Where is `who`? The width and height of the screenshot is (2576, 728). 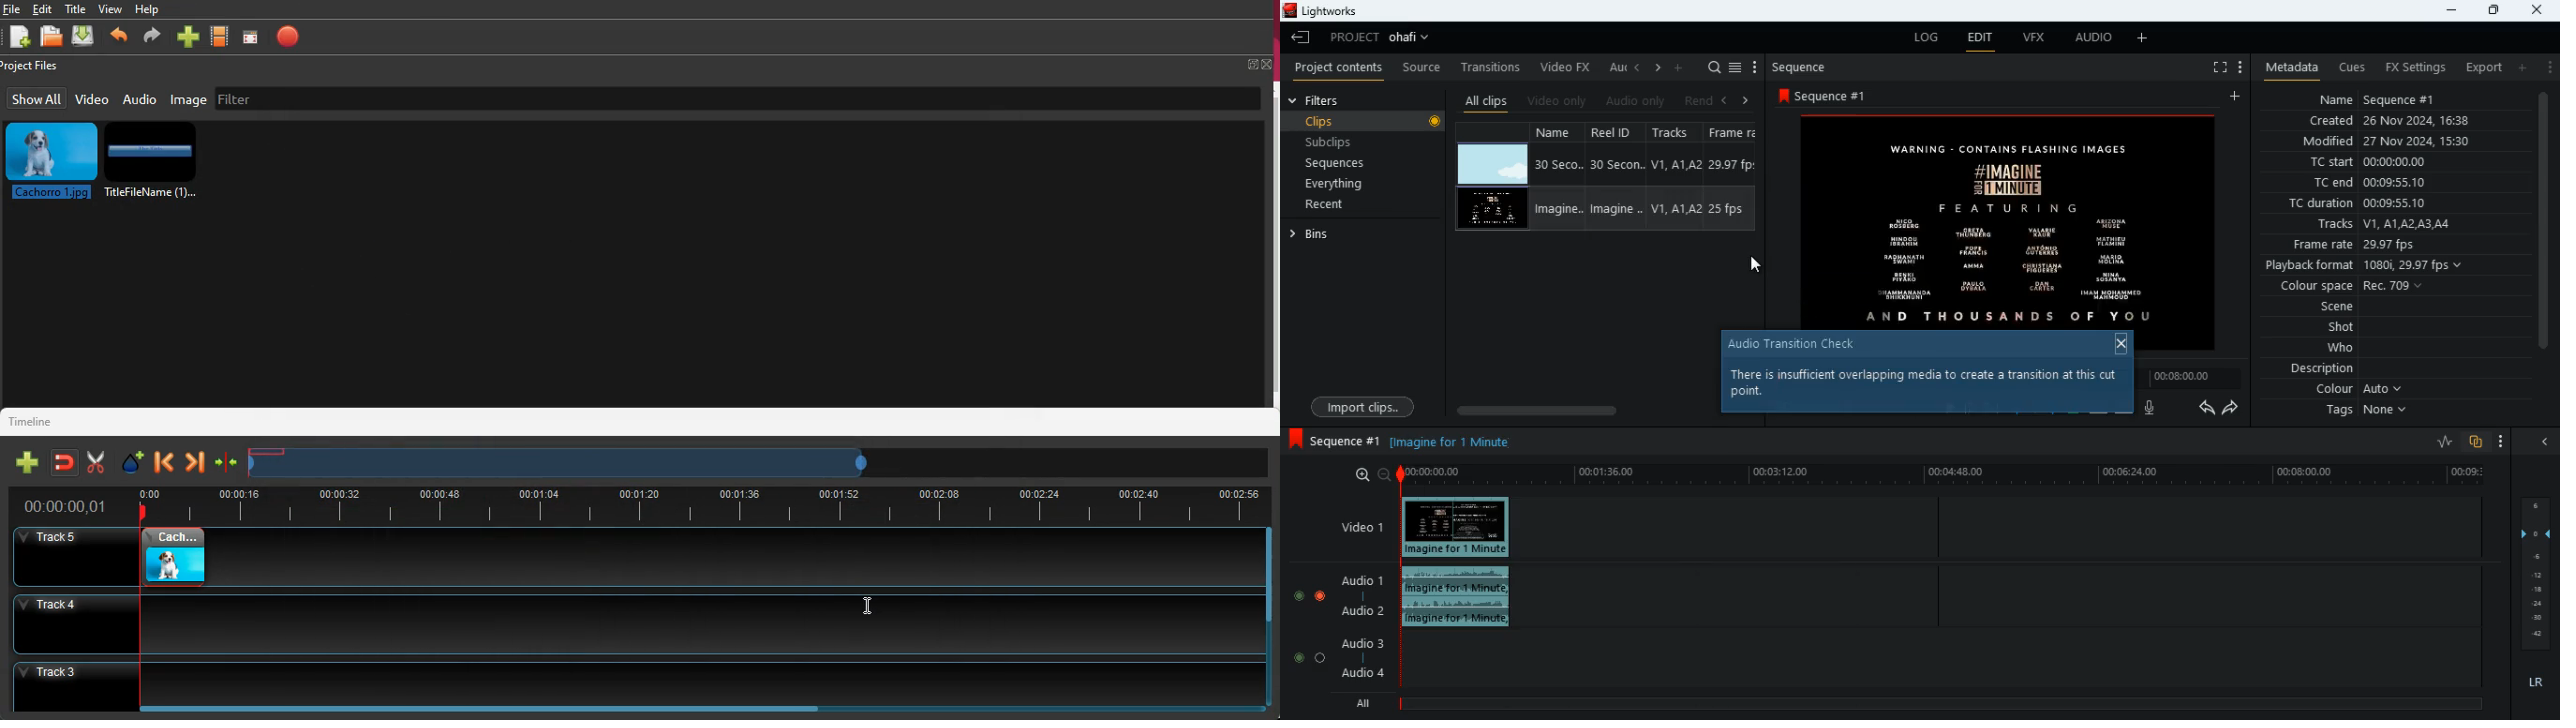
who is located at coordinates (2345, 348).